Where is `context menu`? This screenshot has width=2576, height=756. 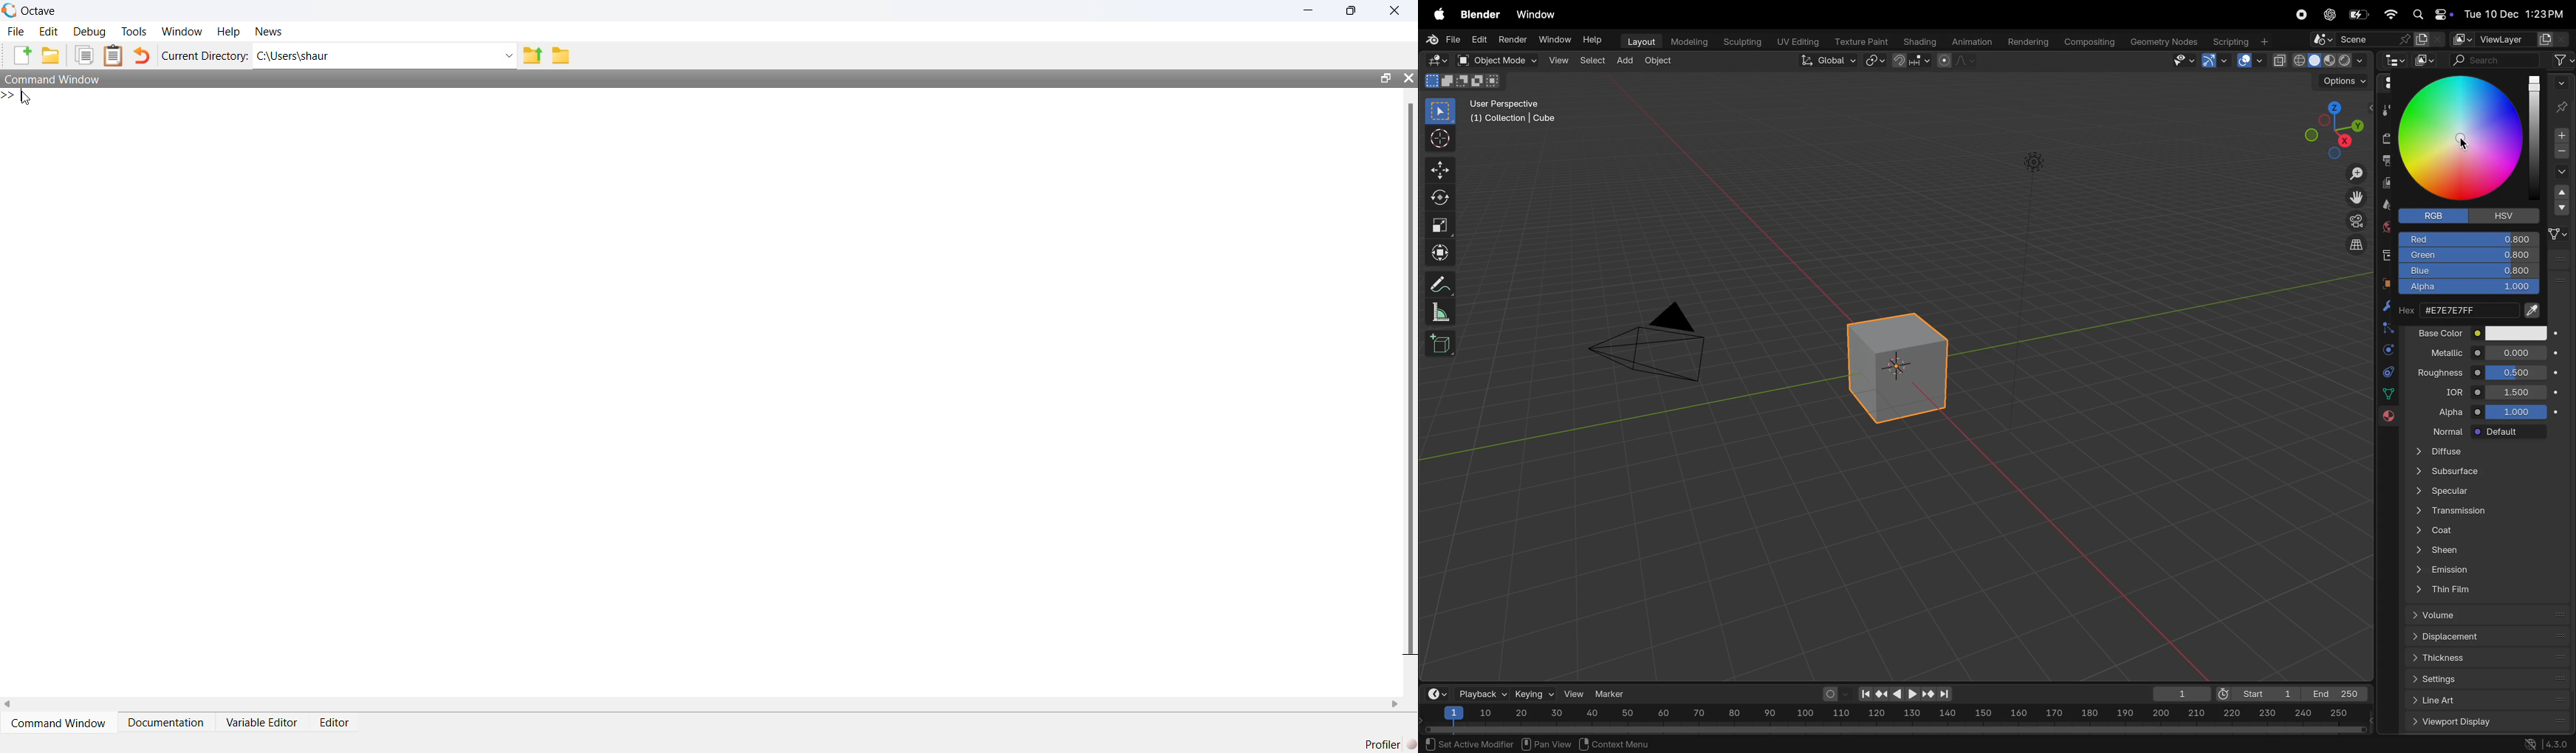 context menu is located at coordinates (1620, 743).